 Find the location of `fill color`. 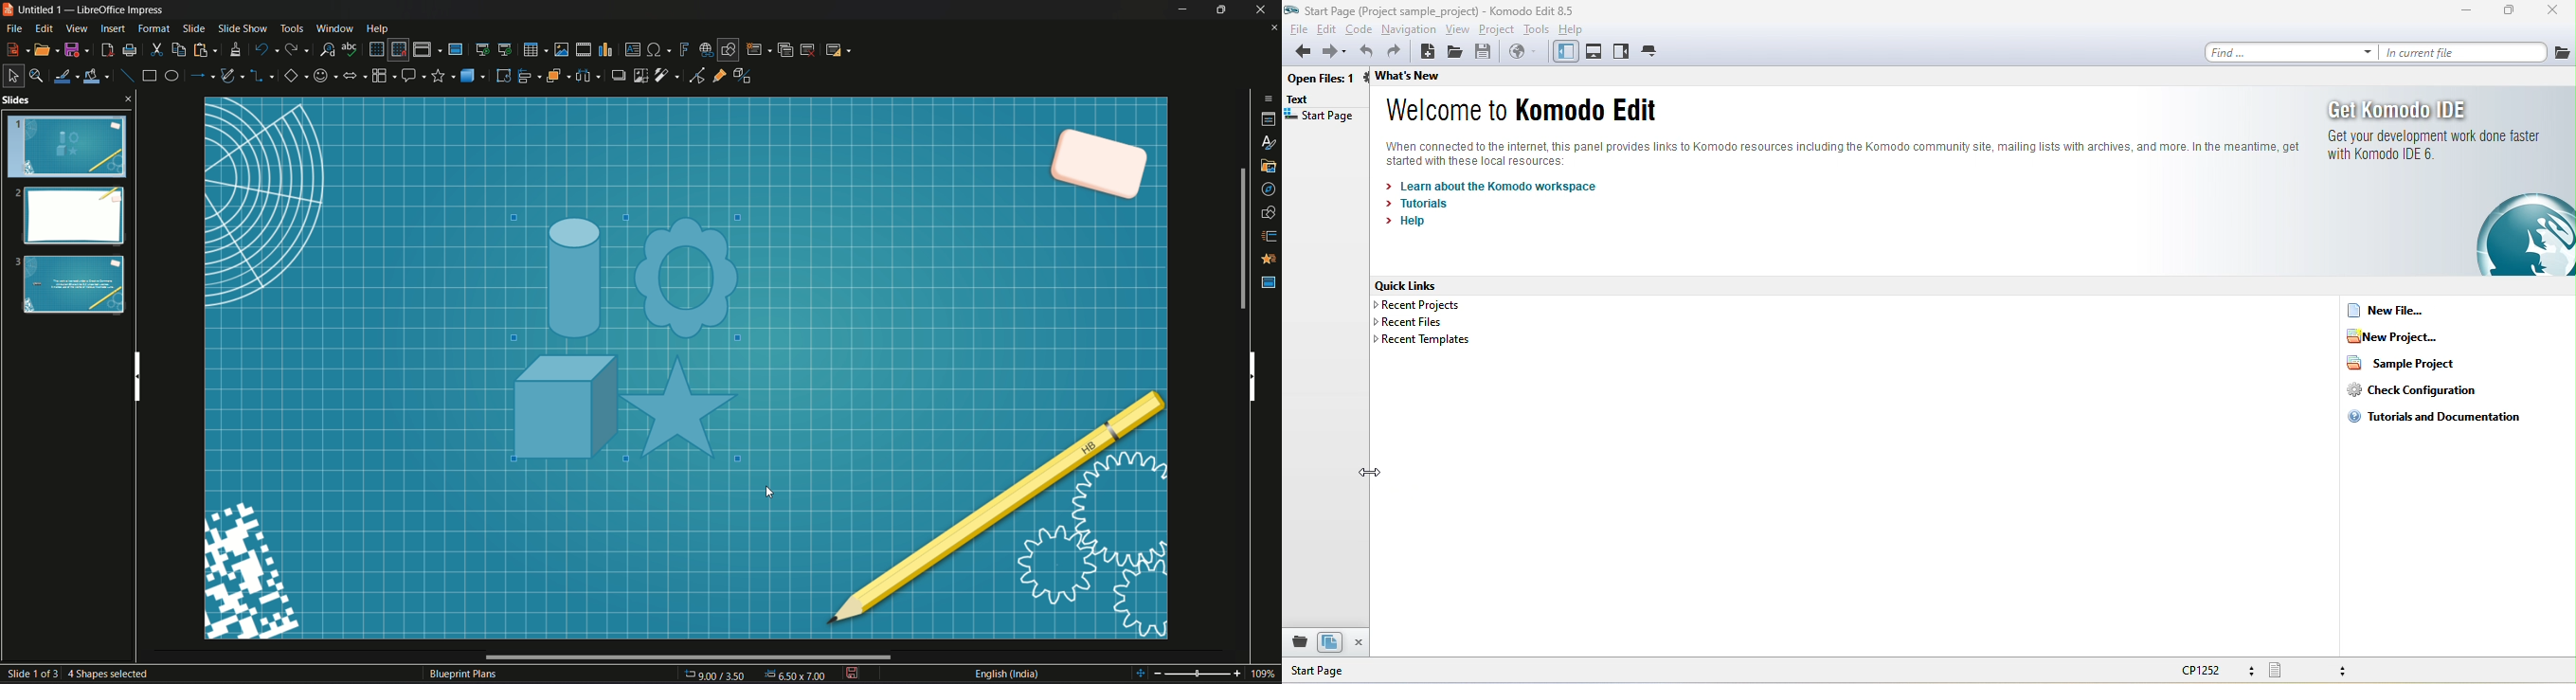

fill color is located at coordinates (97, 77).